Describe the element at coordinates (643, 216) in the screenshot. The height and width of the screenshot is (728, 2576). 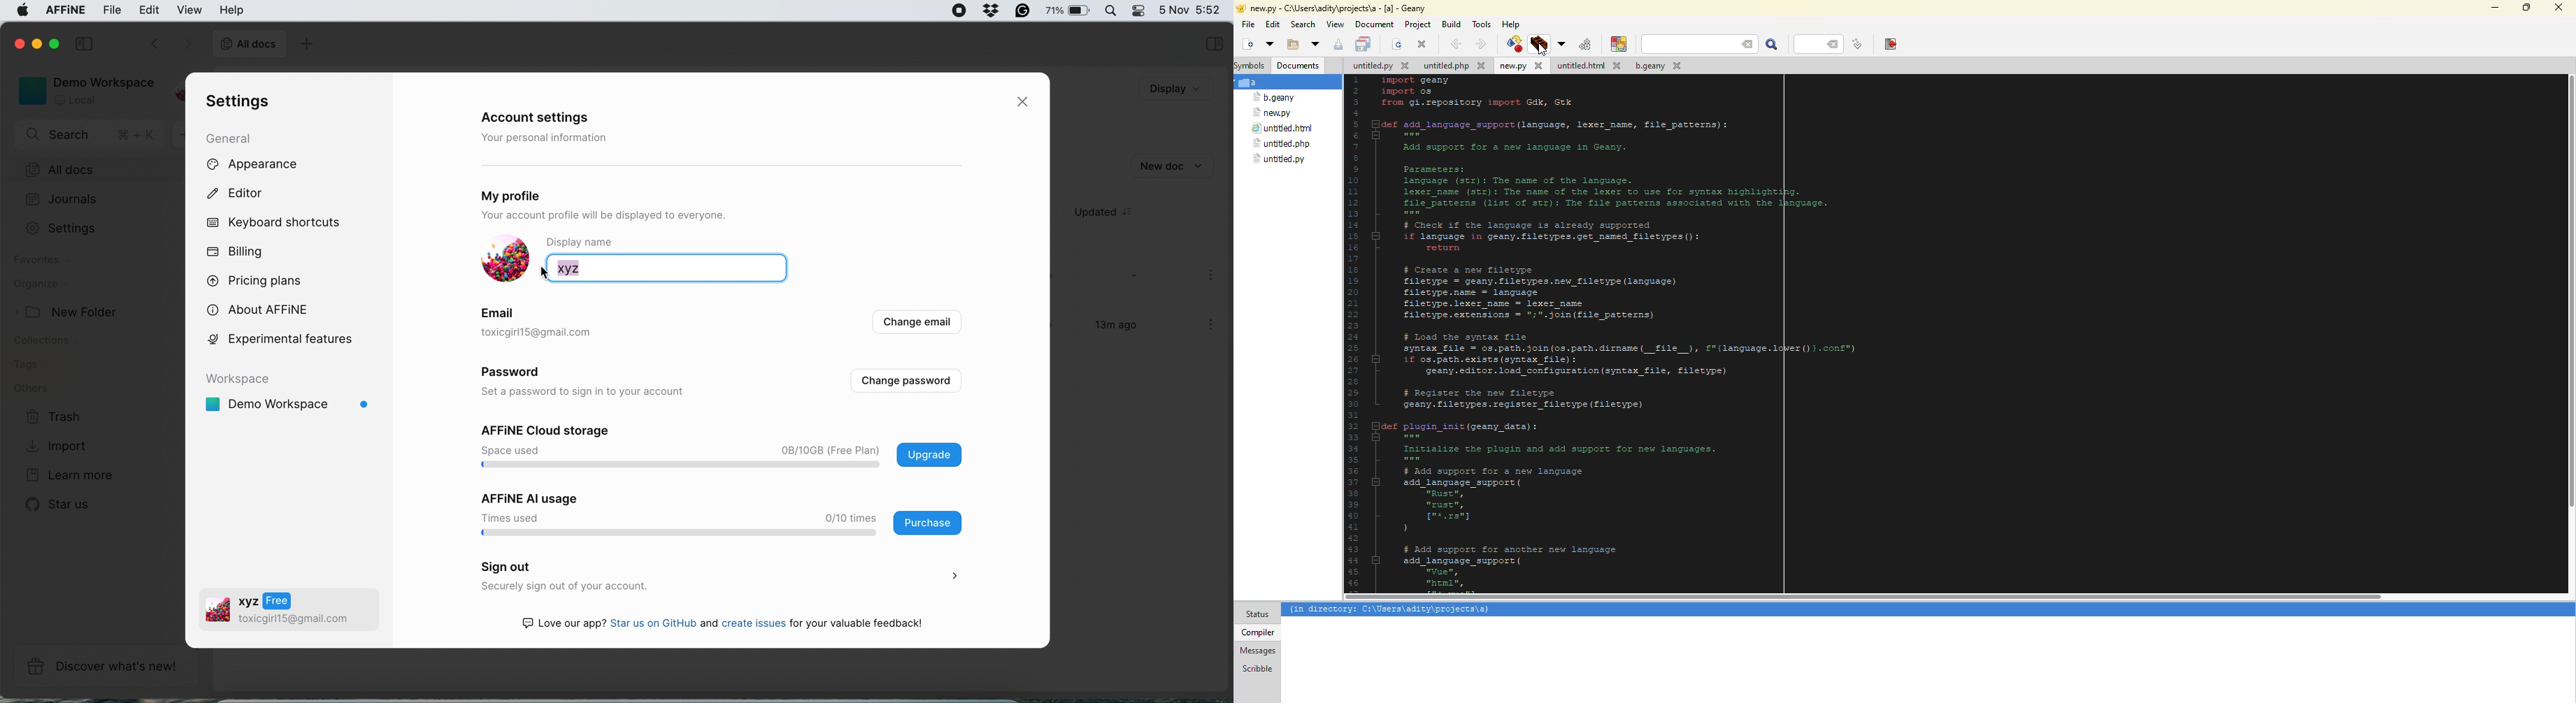
I see `Your account profile will be displayed to everyone.` at that location.